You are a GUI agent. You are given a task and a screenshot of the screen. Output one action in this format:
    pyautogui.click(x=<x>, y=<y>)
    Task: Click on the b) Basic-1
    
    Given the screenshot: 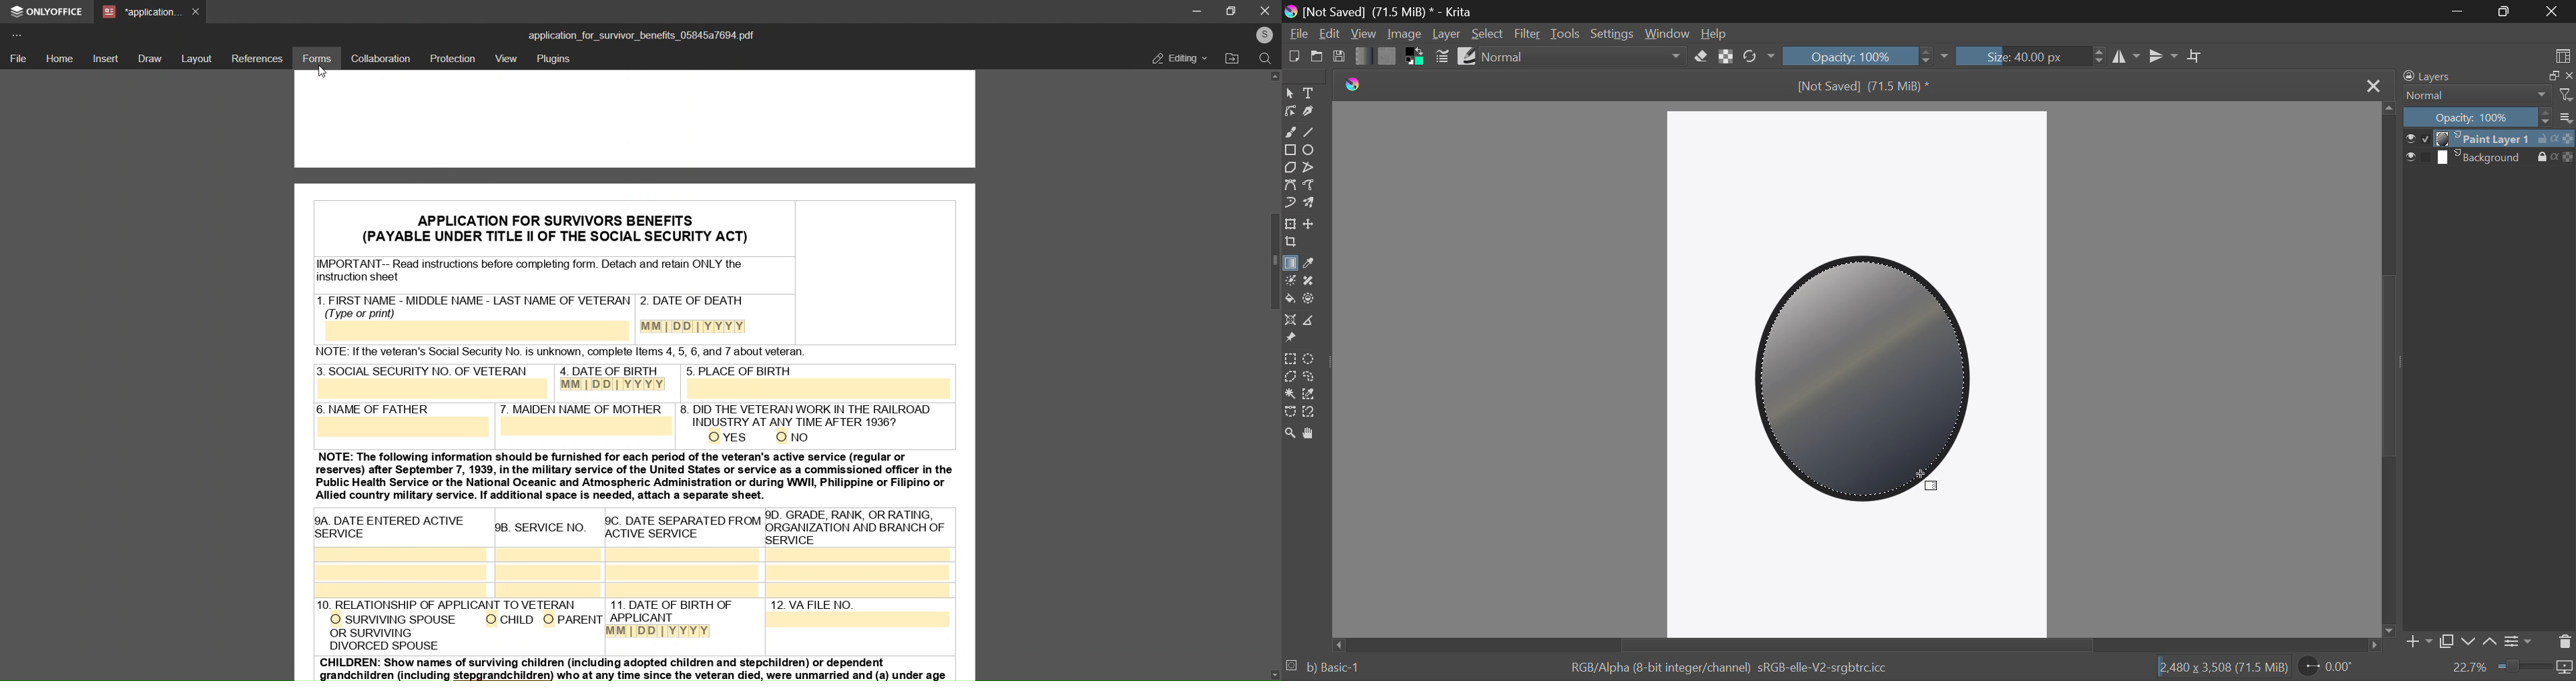 What is the action you would take?
    pyautogui.click(x=1330, y=668)
    